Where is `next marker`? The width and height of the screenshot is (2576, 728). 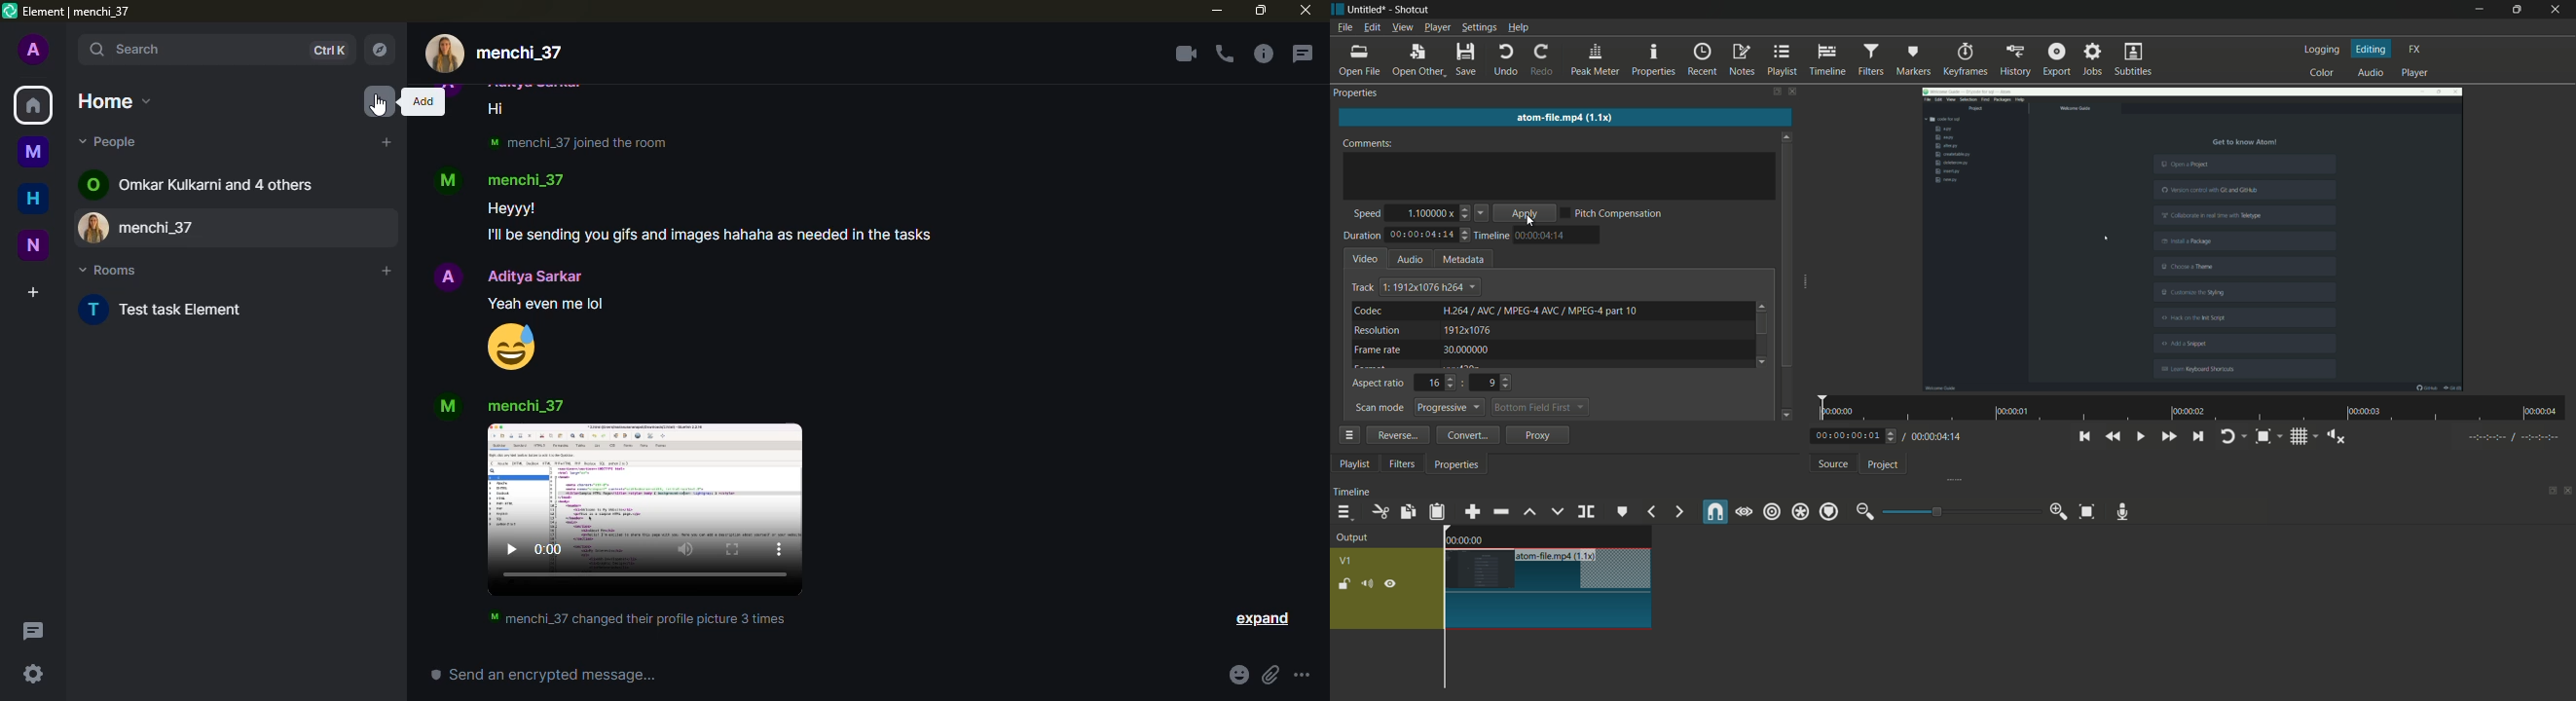 next marker is located at coordinates (1680, 511).